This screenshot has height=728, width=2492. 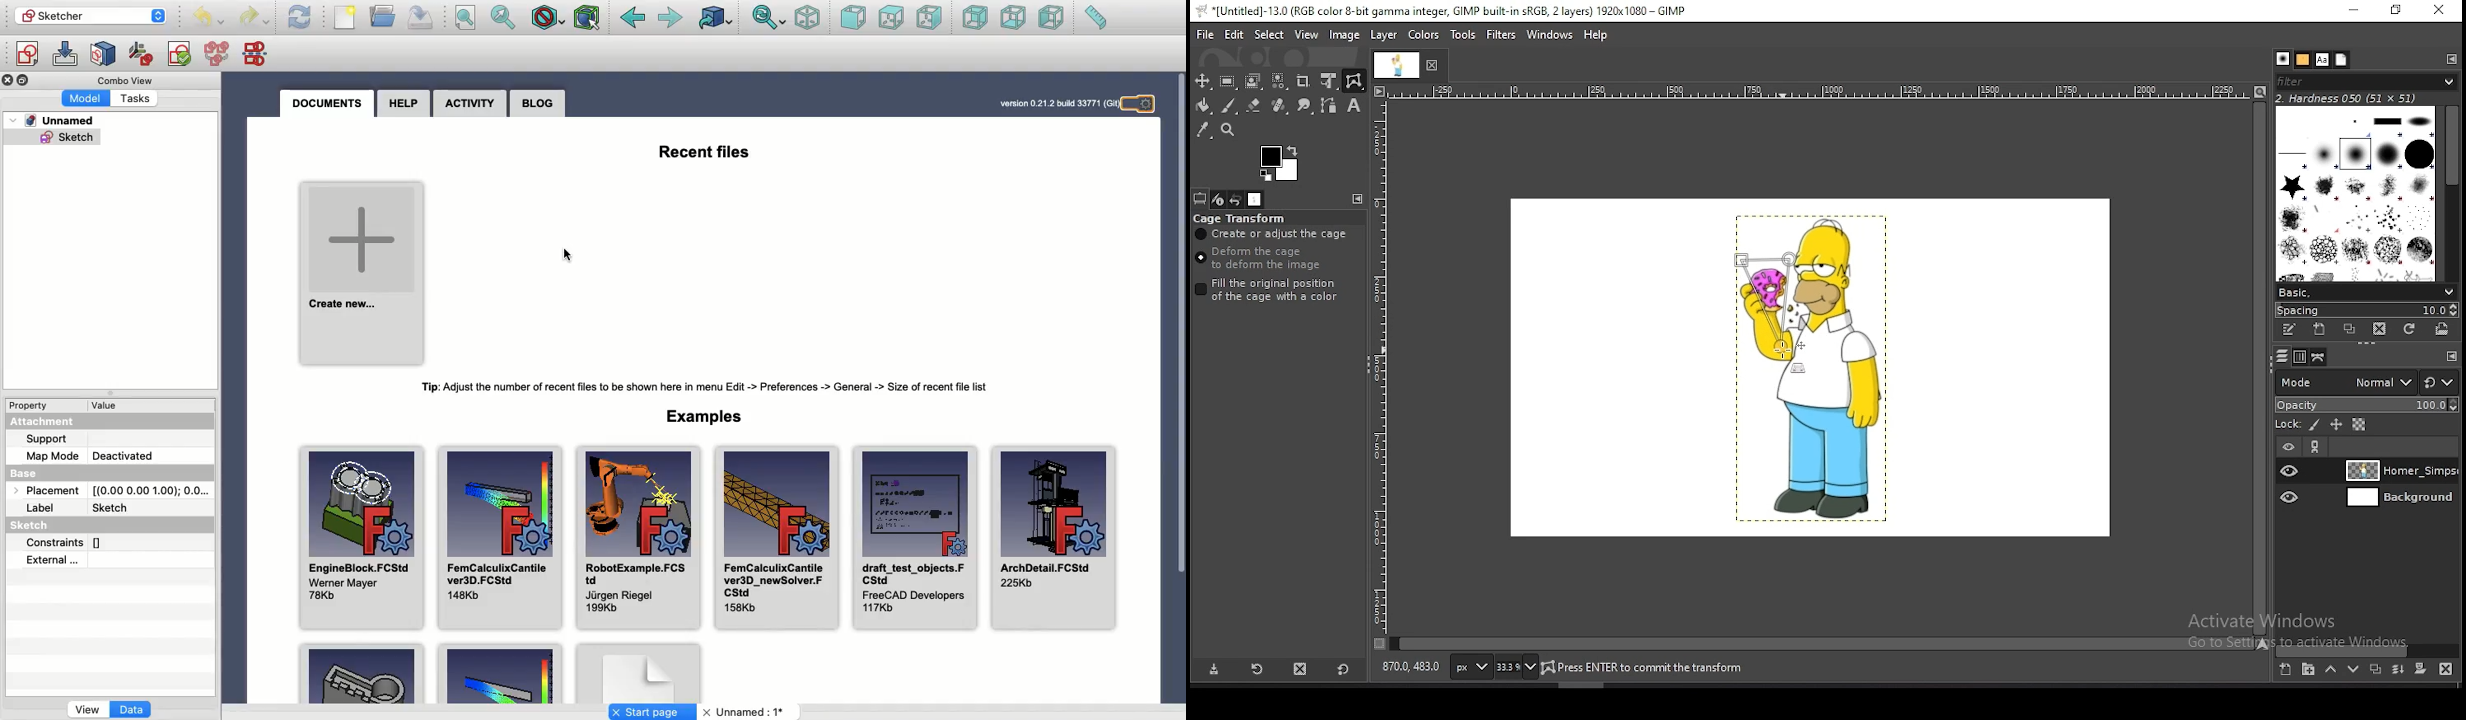 What do you see at coordinates (217, 54) in the screenshot?
I see `Merge sketches` at bounding box center [217, 54].